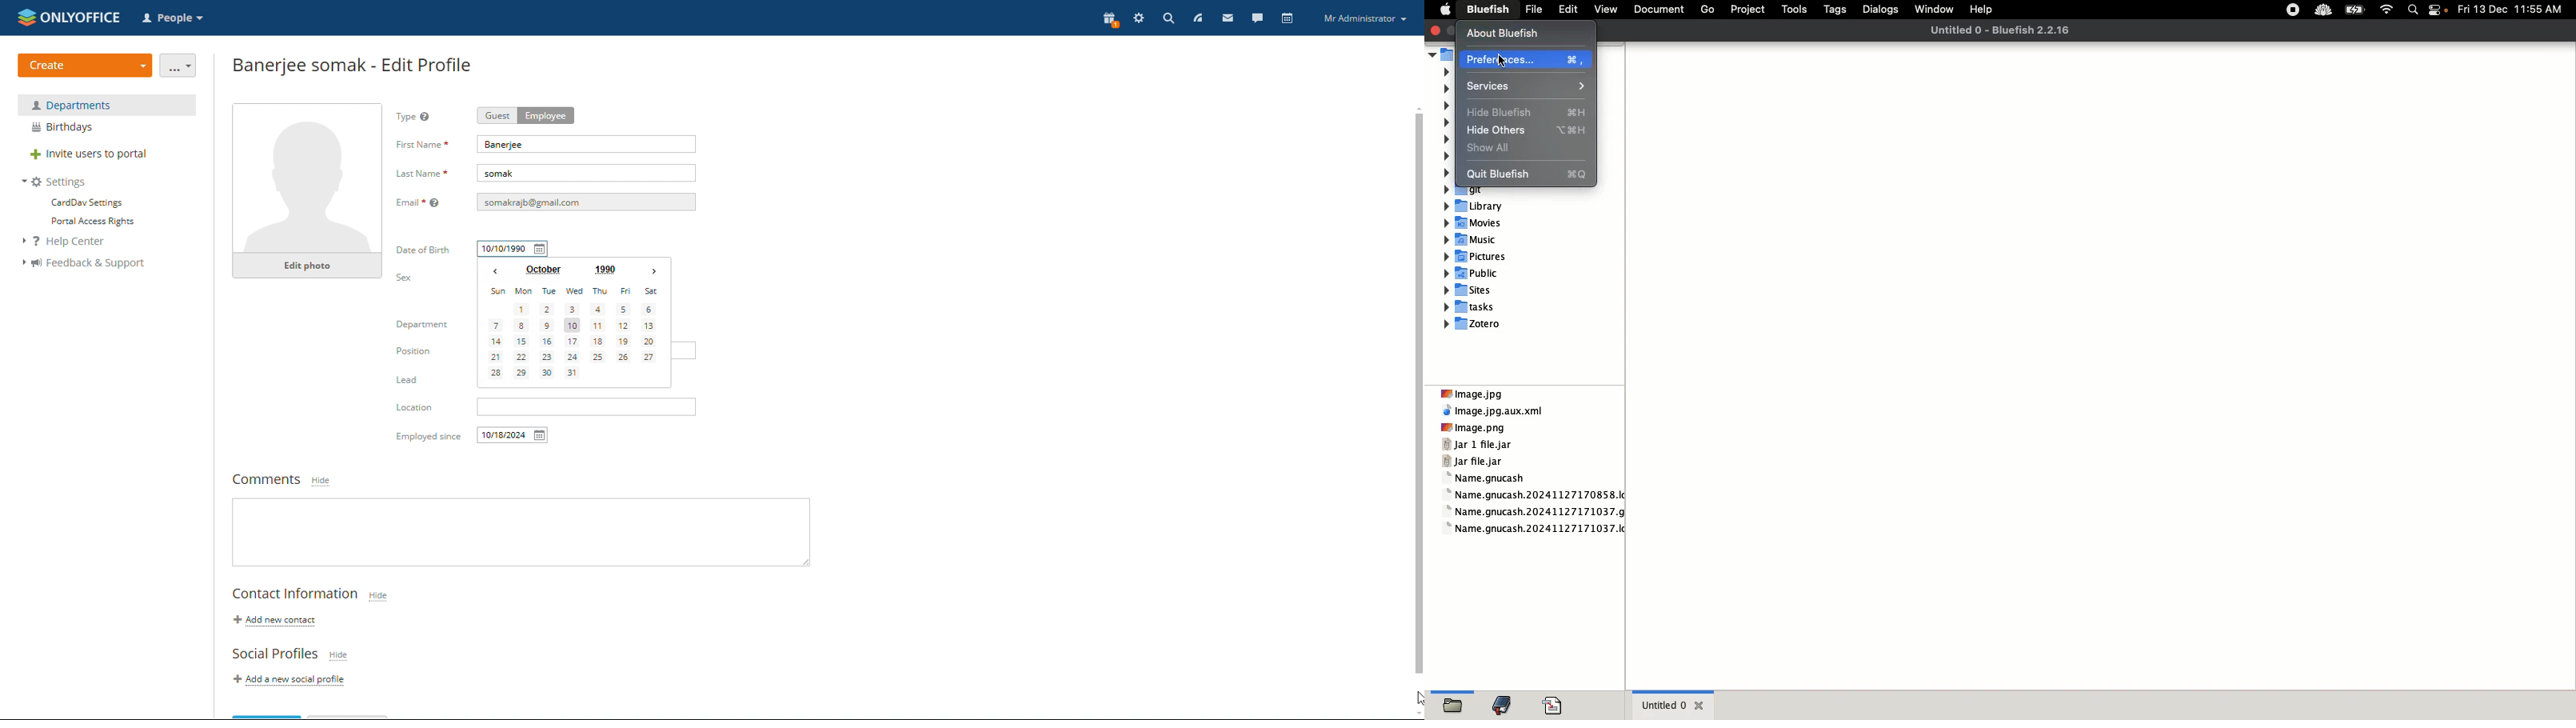  Describe the element at coordinates (1836, 11) in the screenshot. I see `tags` at that location.